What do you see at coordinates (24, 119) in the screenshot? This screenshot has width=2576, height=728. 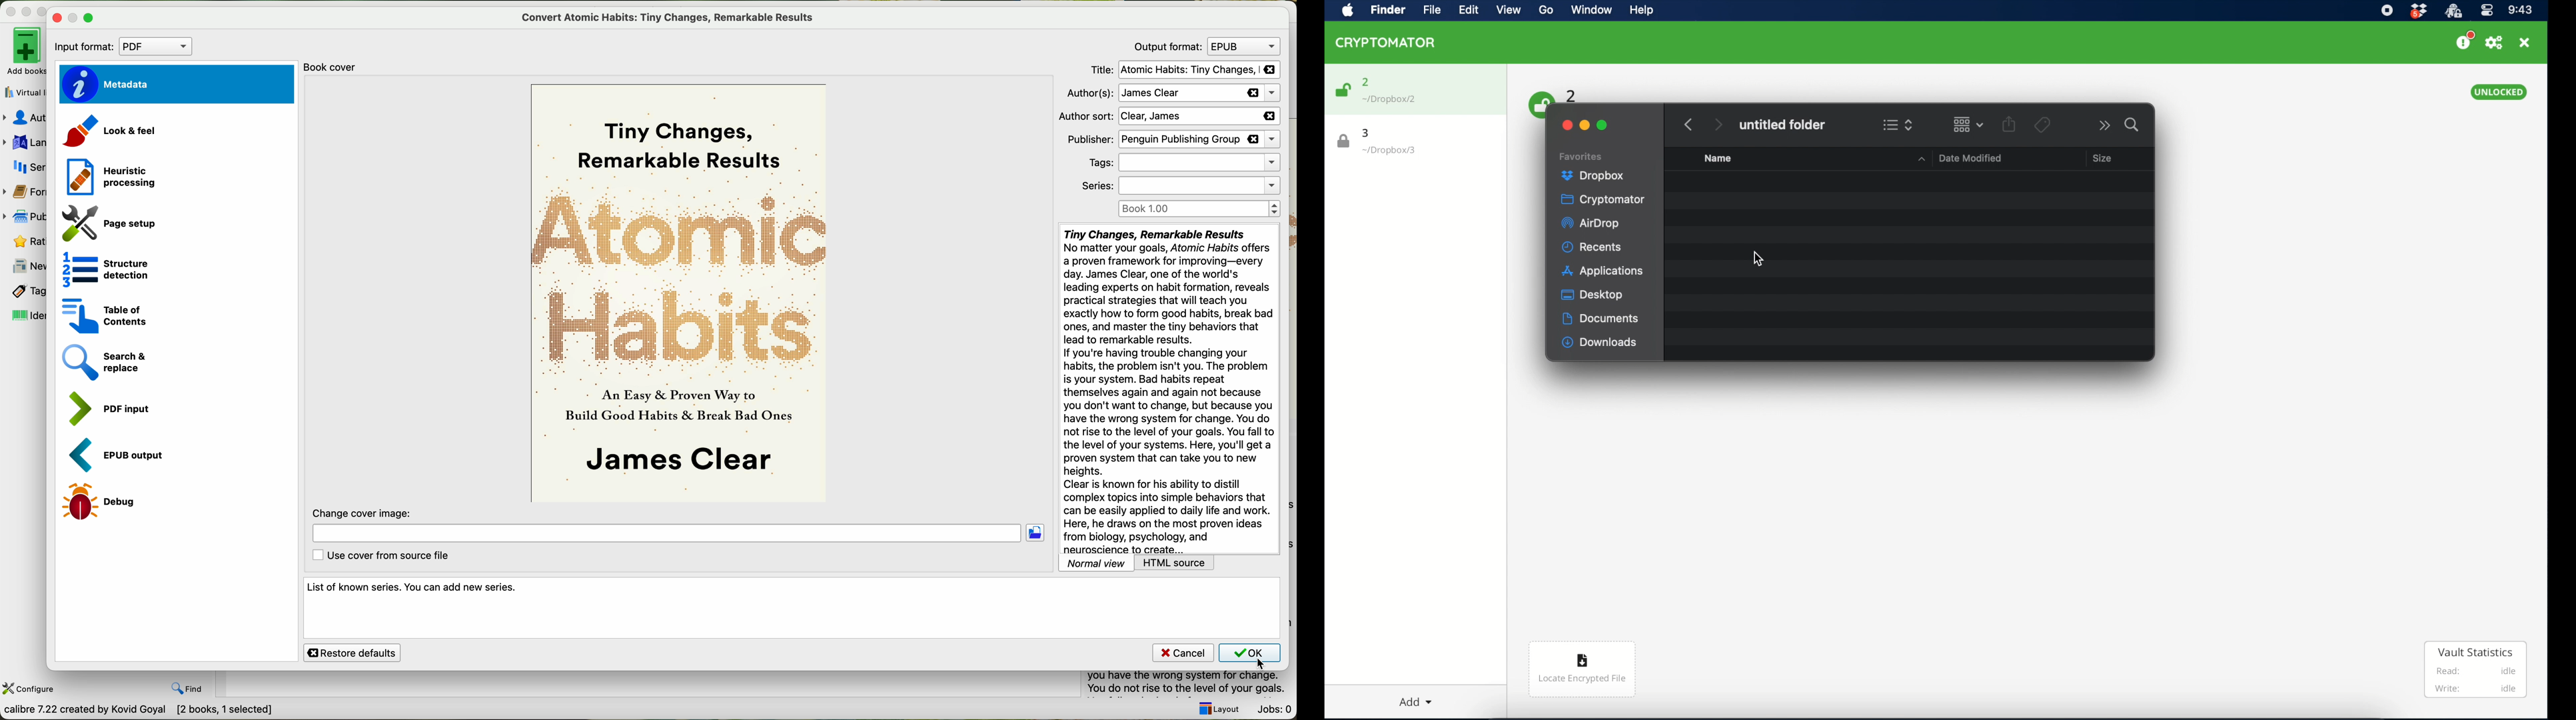 I see `authors` at bounding box center [24, 119].